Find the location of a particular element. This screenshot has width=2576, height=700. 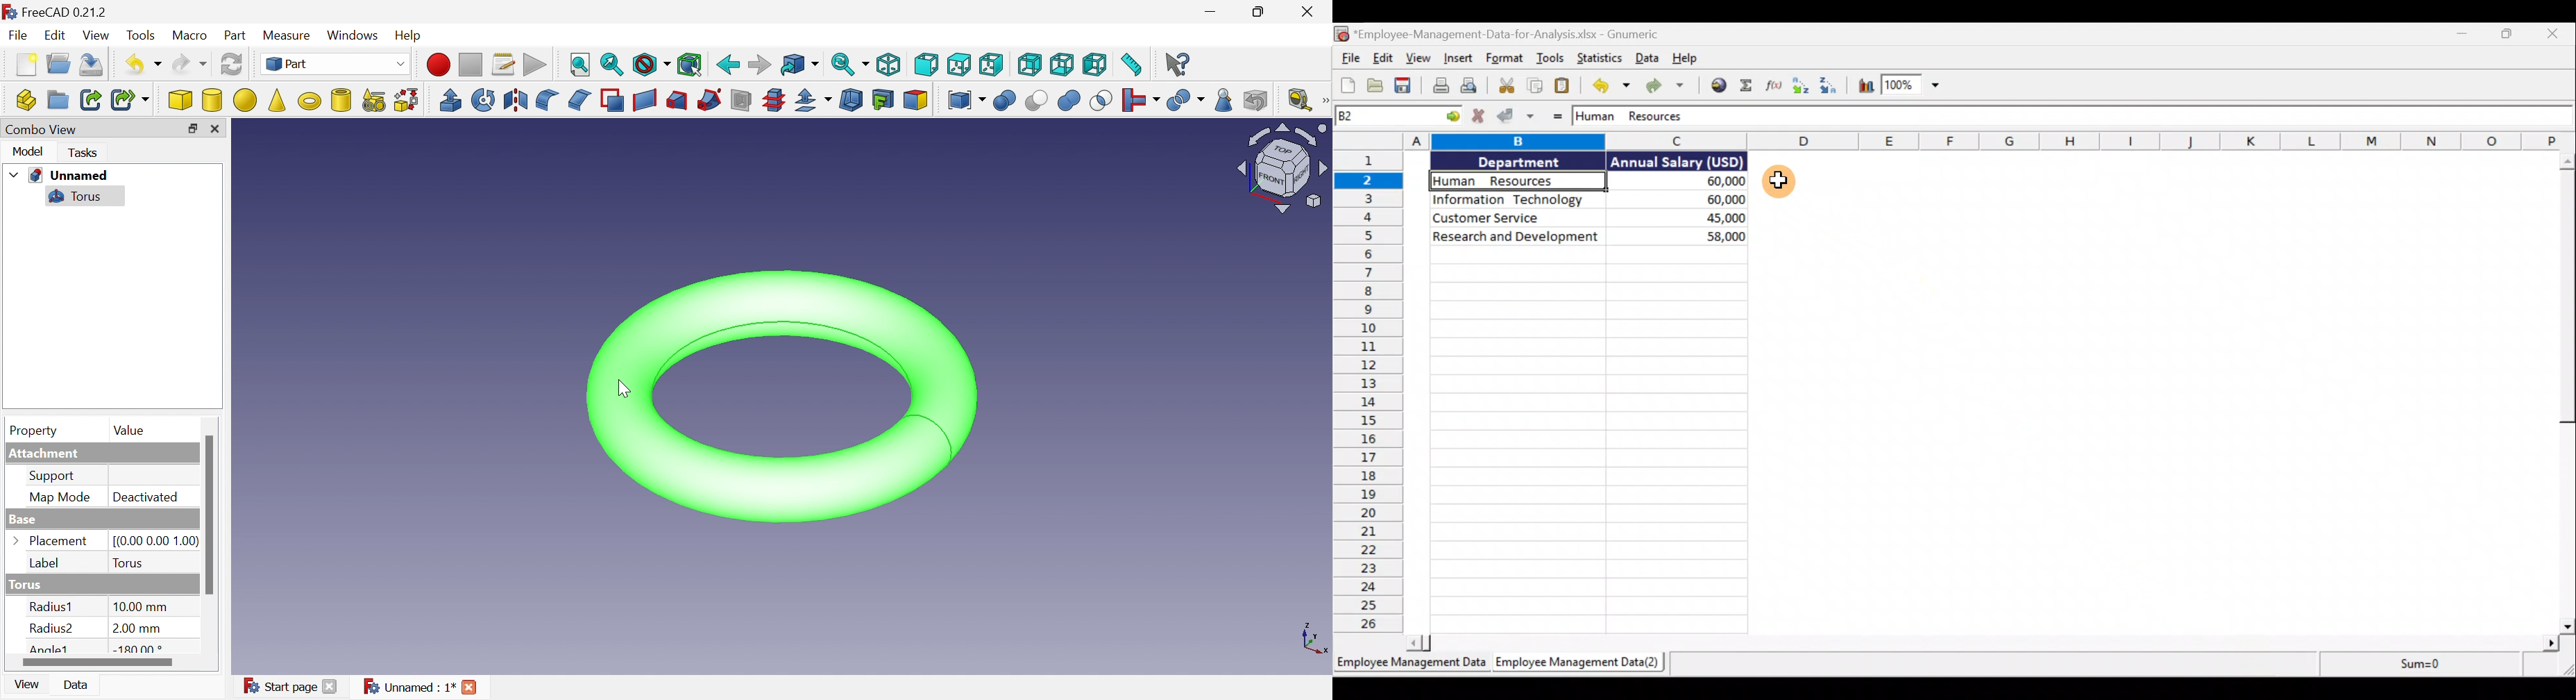

Fit all is located at coordinates (582, 65).